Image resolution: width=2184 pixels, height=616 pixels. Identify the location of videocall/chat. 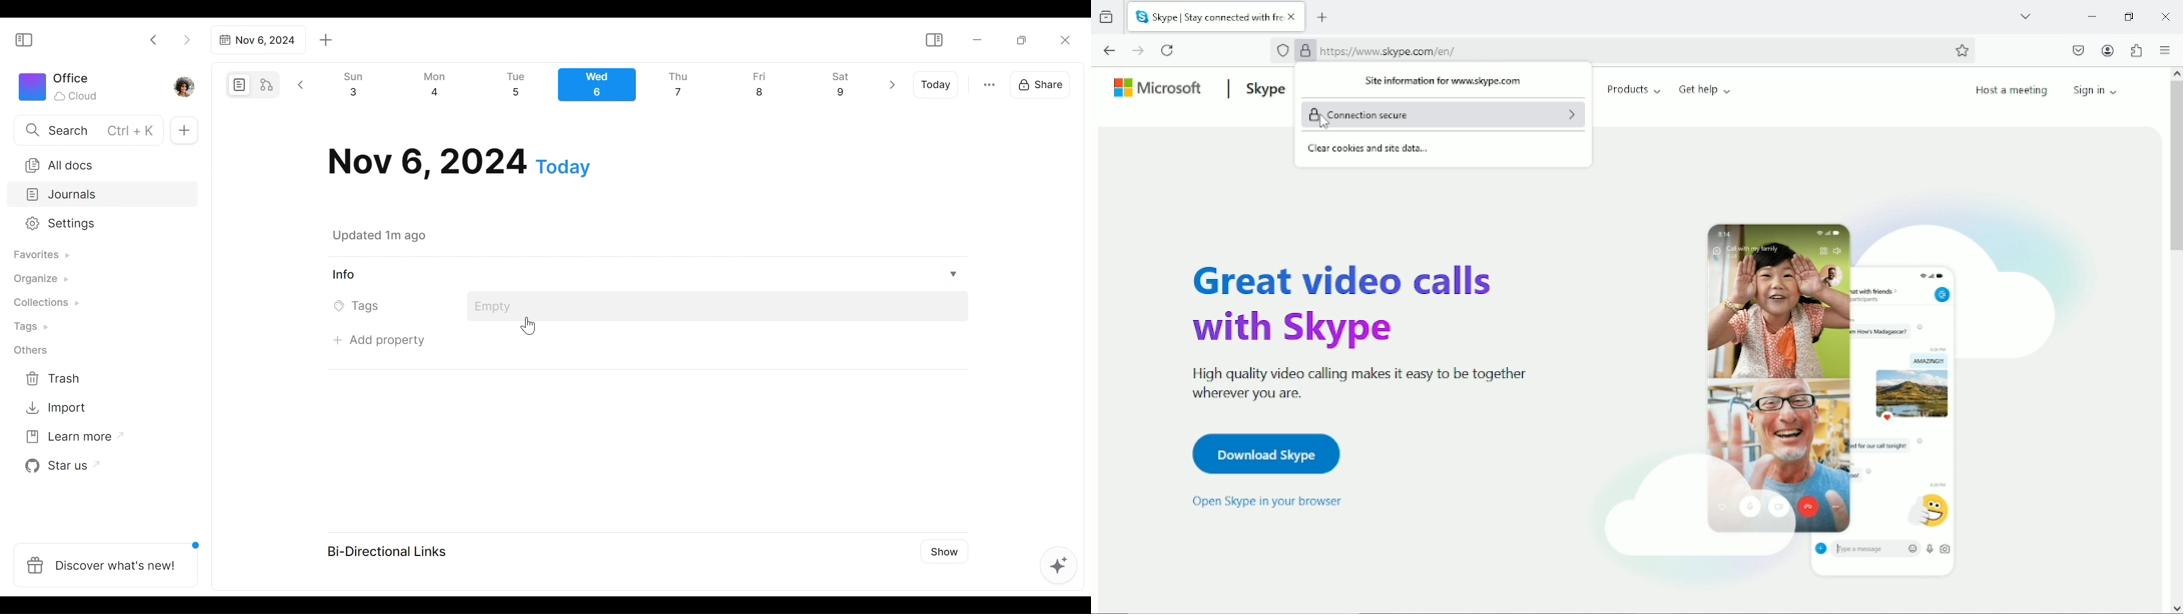
(1837, 389).